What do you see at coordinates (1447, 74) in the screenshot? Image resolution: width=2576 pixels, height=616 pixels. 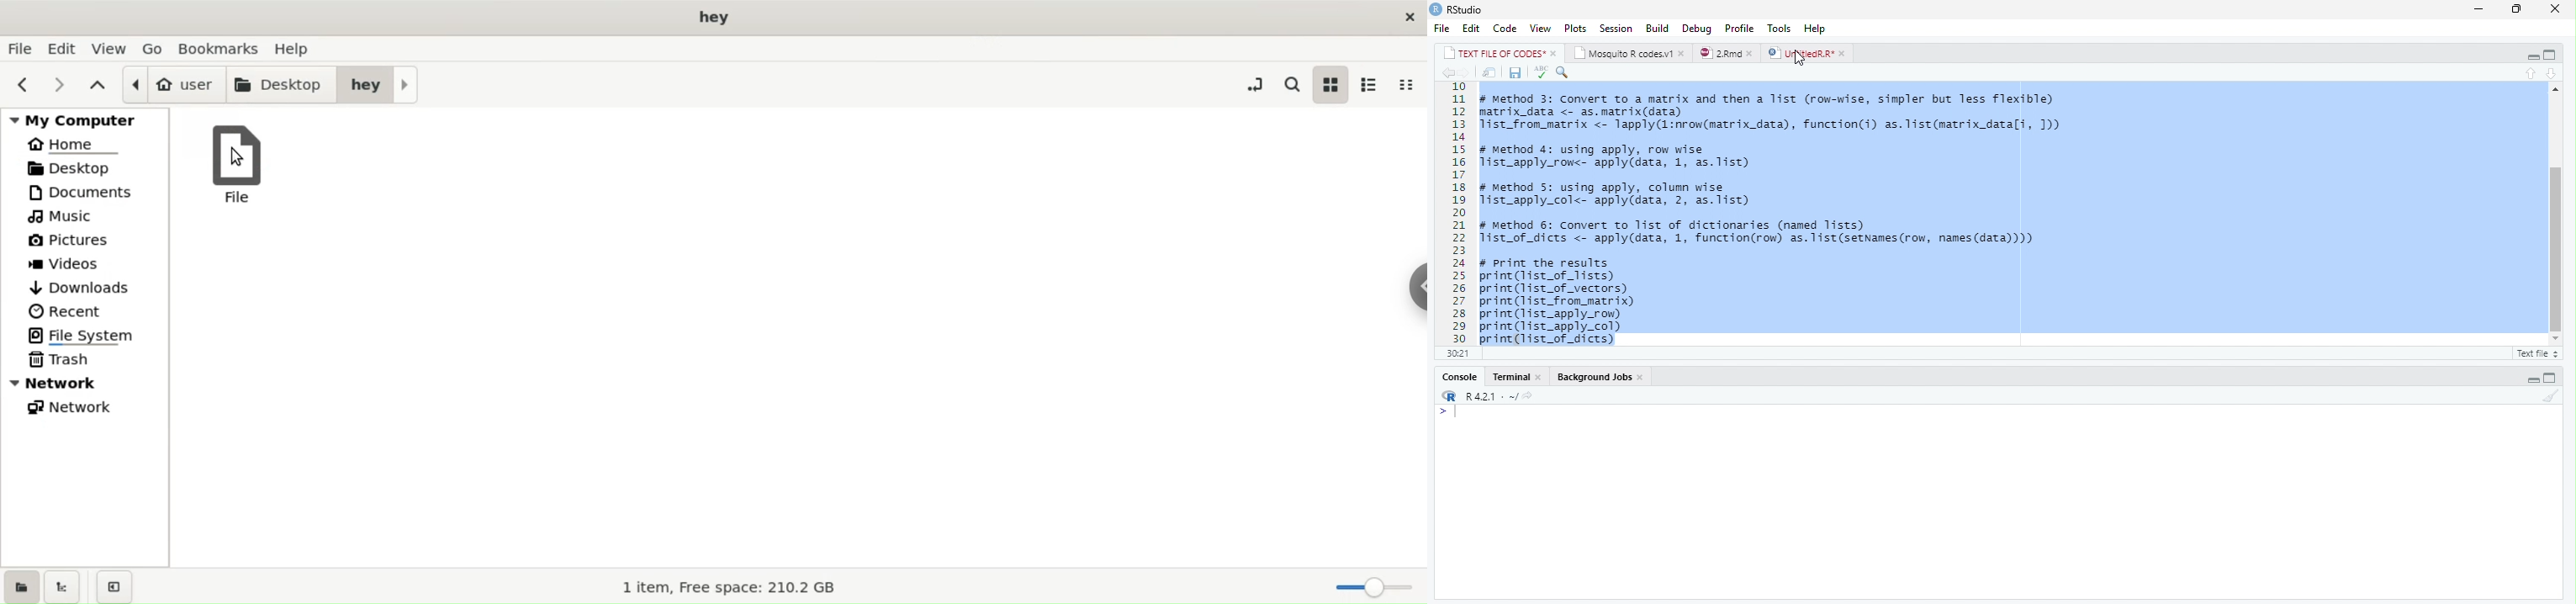 I see `Go to previous location` at bounding box center [1447, 74].